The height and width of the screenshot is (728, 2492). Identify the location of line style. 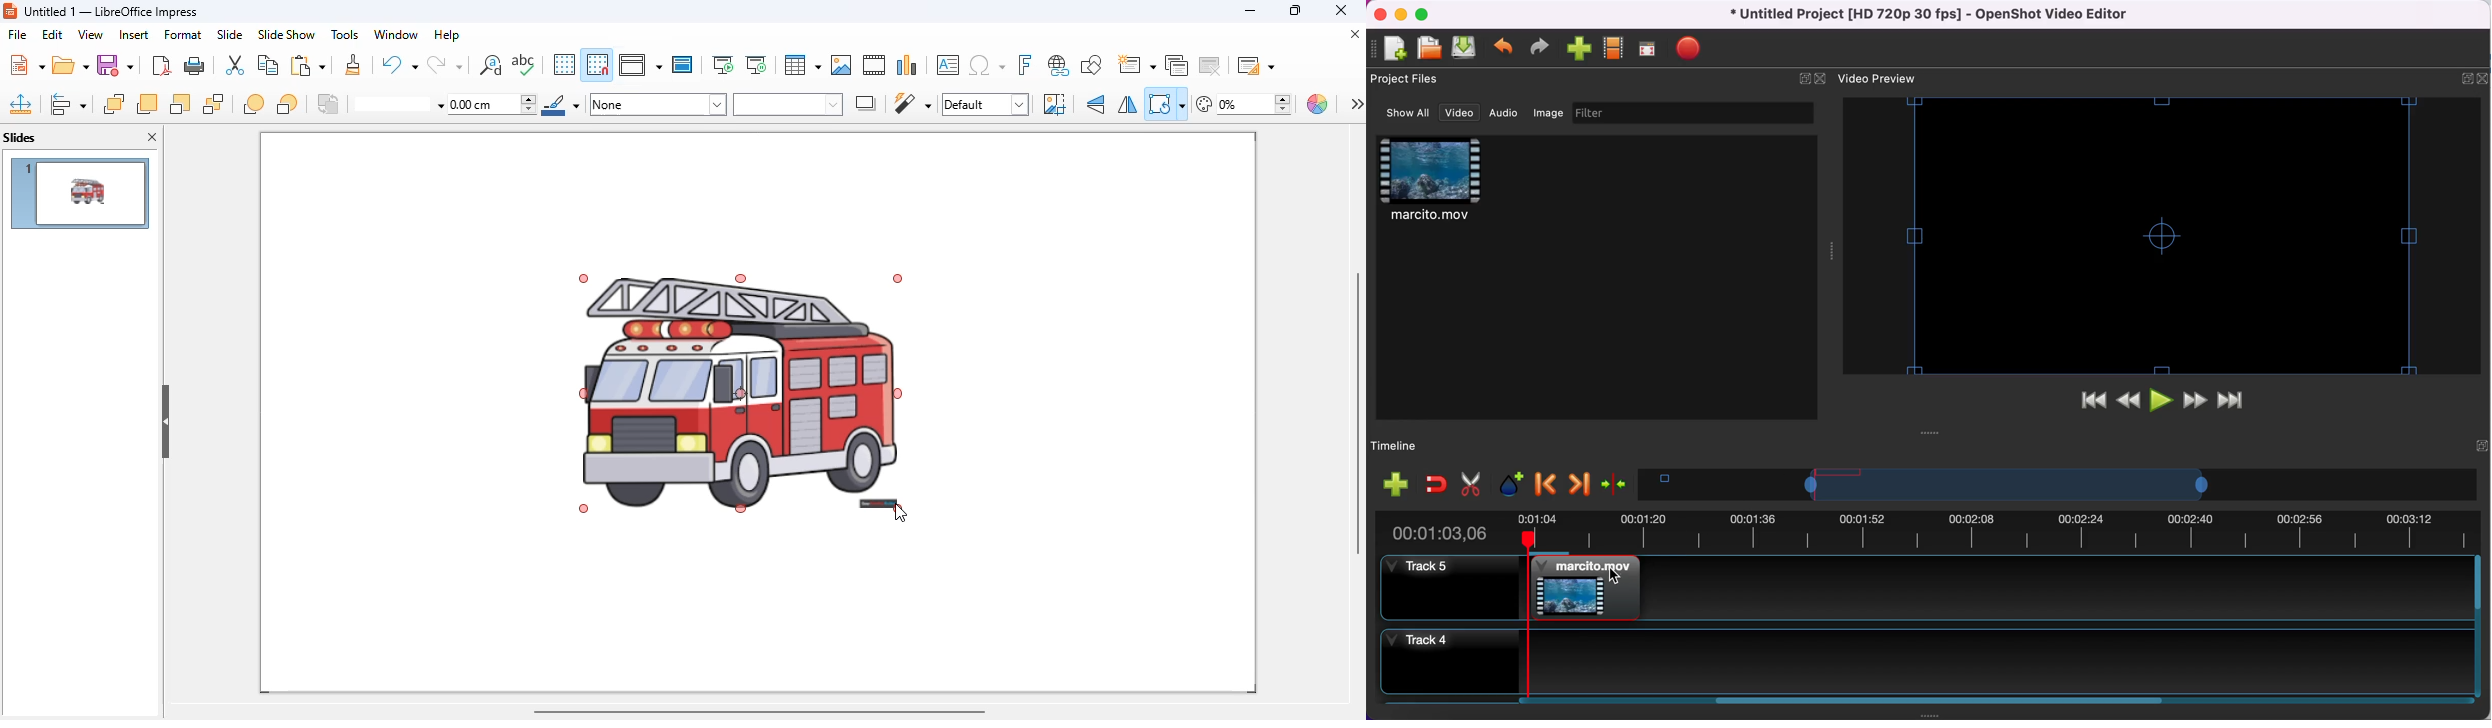
(399, 105).